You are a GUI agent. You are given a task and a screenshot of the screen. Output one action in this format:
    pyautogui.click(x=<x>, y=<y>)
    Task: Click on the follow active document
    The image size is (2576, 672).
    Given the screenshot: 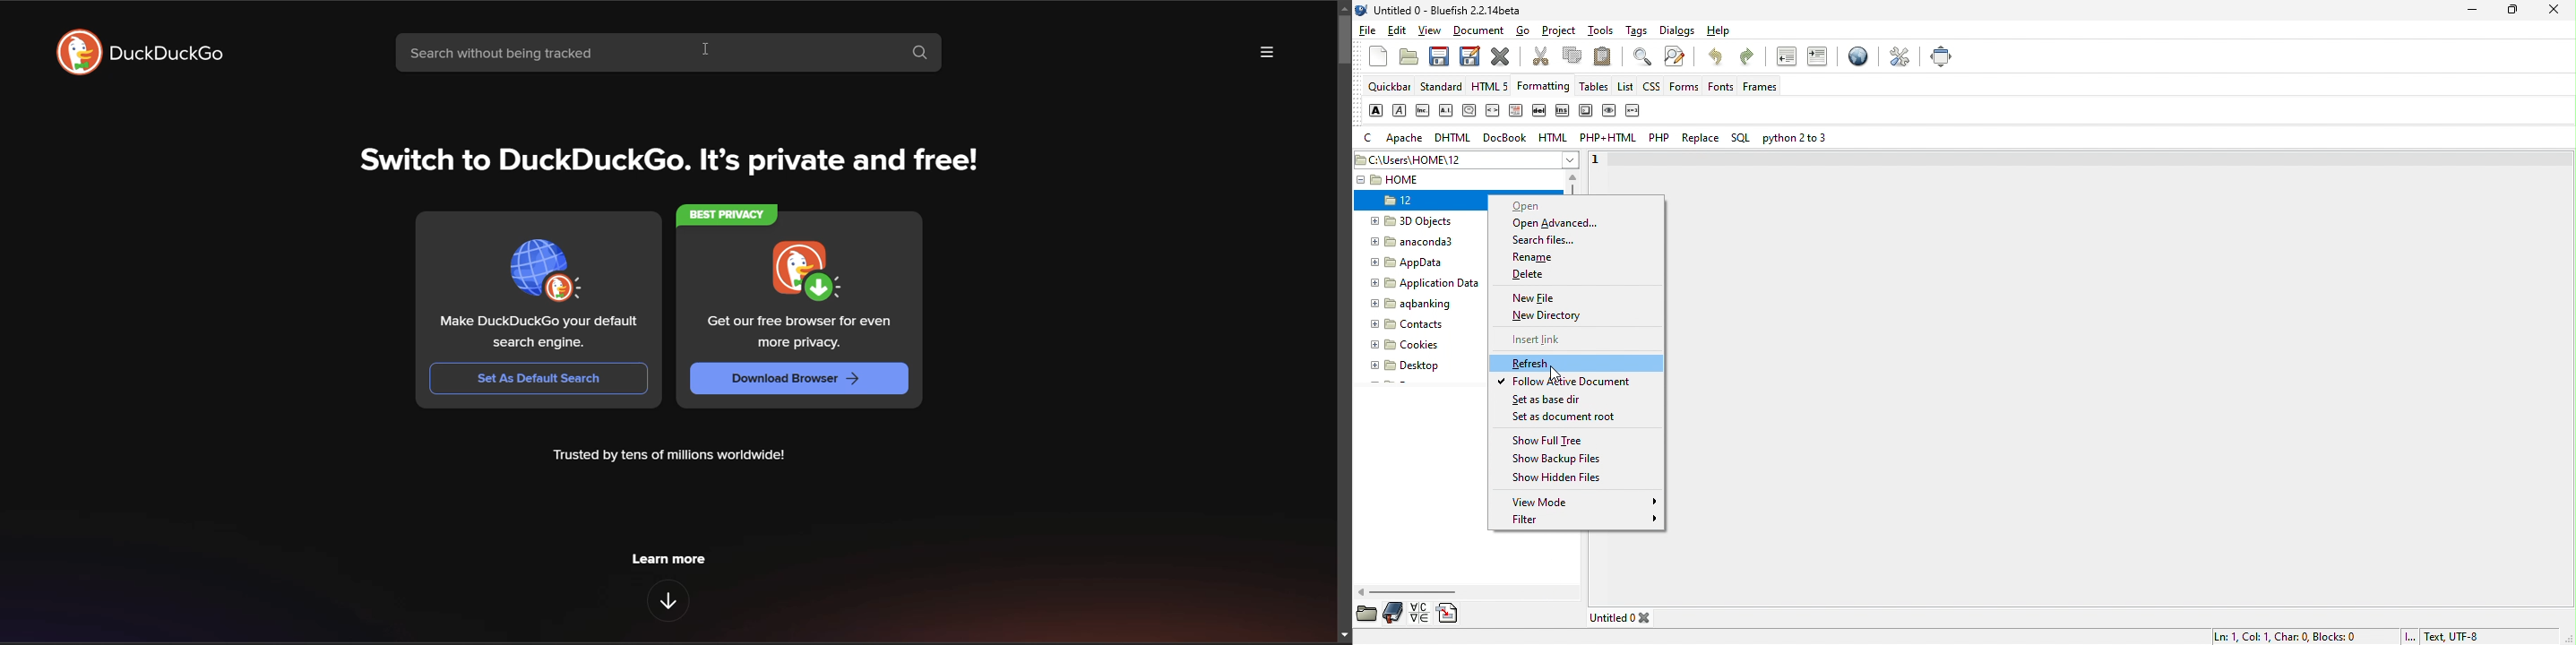 What is the action you would take?
    pyautogui.click(x=1567, y=384)
    